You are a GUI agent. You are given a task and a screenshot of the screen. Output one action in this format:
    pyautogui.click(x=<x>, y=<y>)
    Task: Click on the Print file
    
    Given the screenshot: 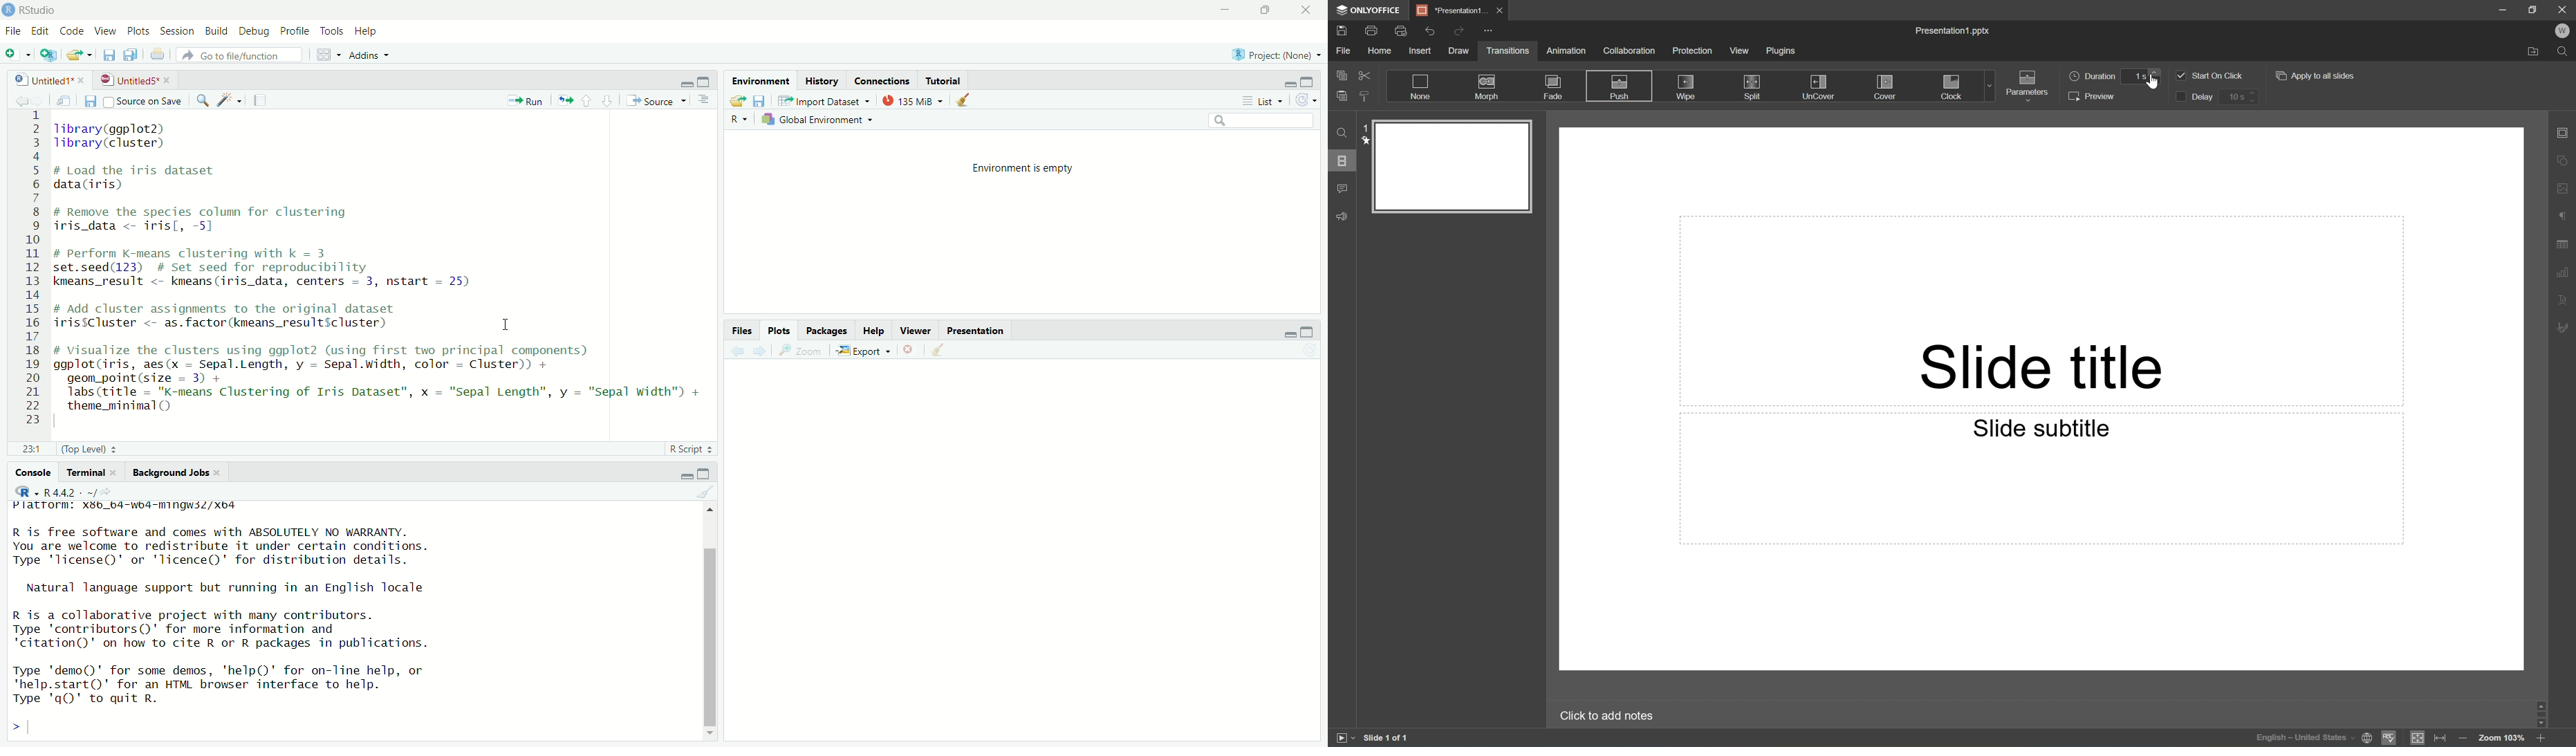 What is the action you would take?
    pyautogui.click(x=1371, y=30)
    